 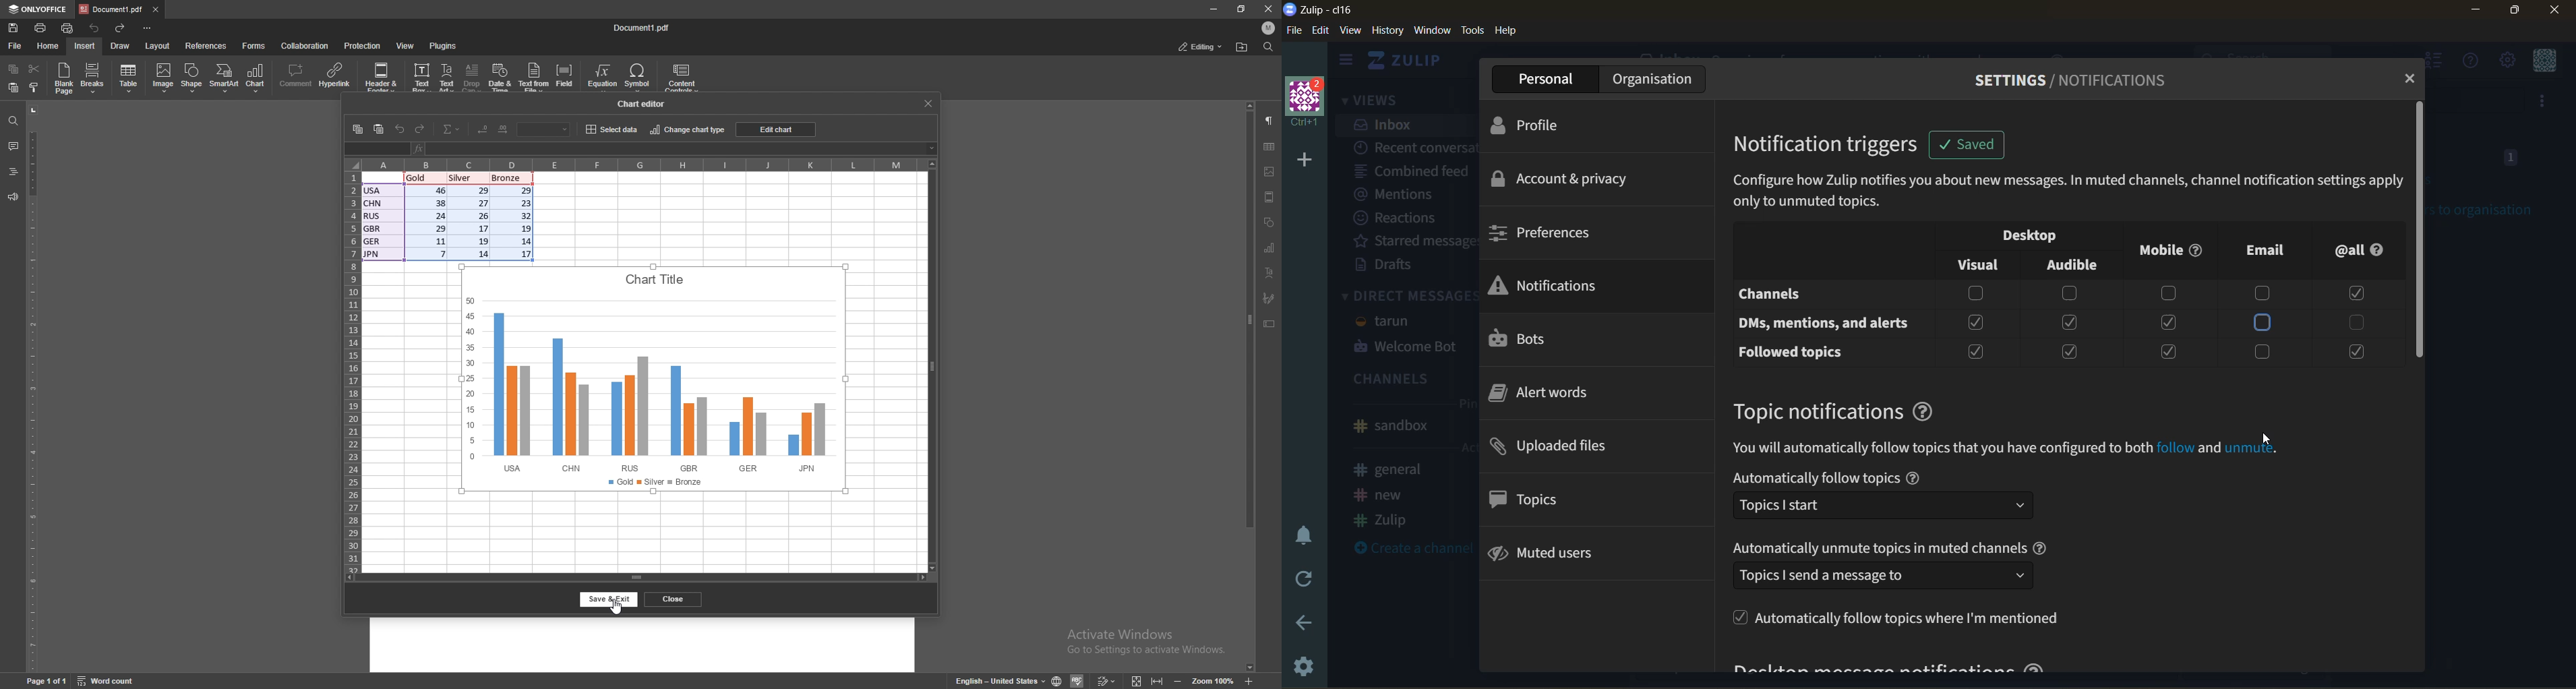 What do you see at coordinates (472, 80) in the screenshot?
I see `drop cap` at bounding box center [472, 80].